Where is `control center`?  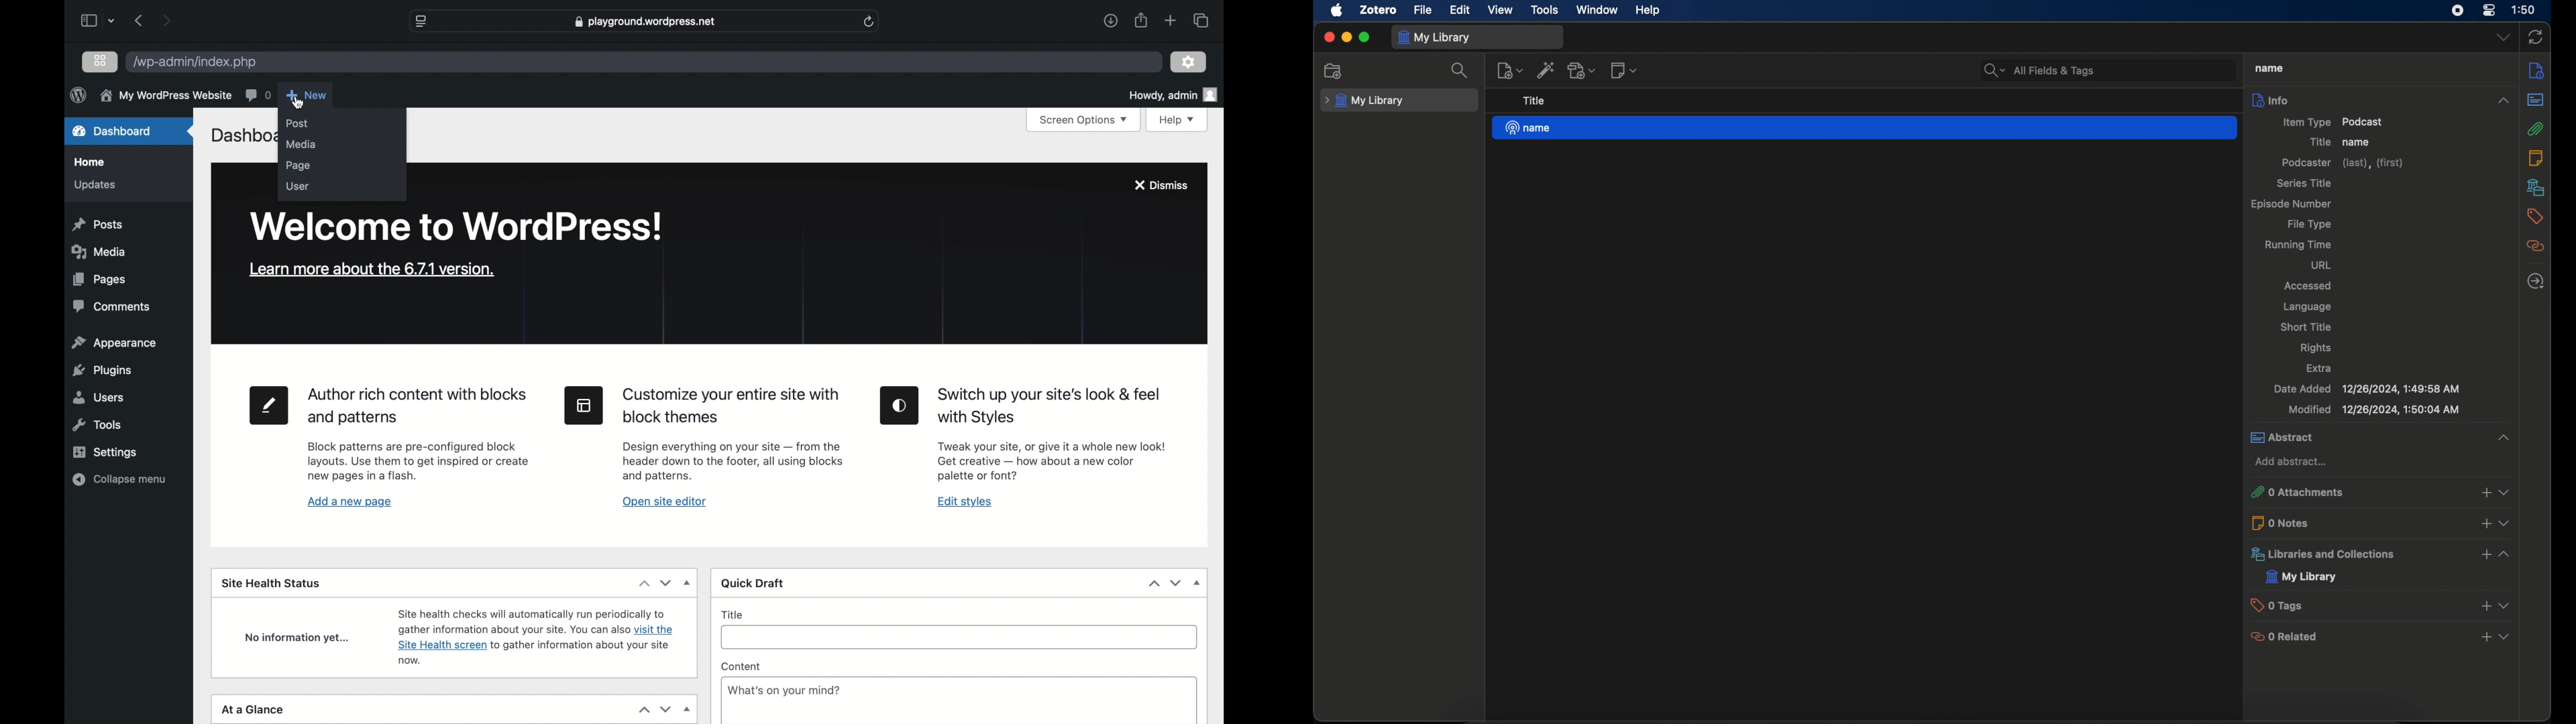
control center is located at coordinates (2489, 11).